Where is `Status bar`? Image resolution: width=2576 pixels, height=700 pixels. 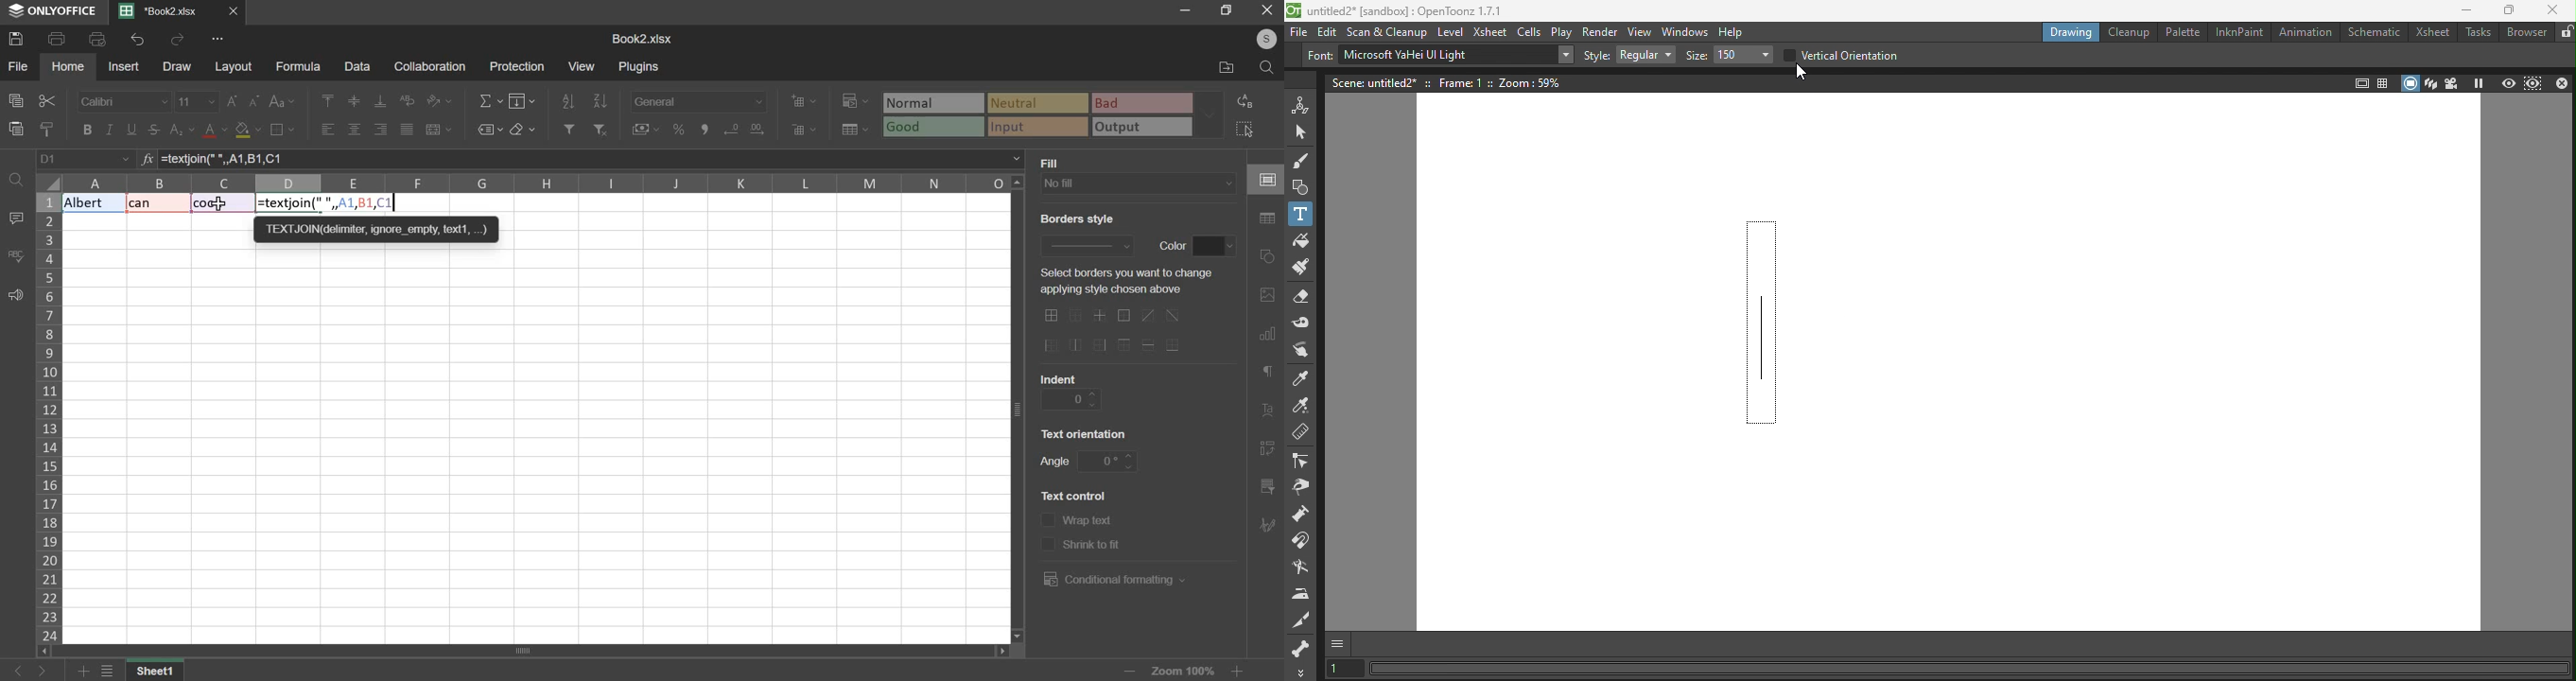
Status bar is located at coordinates (1971, 667).